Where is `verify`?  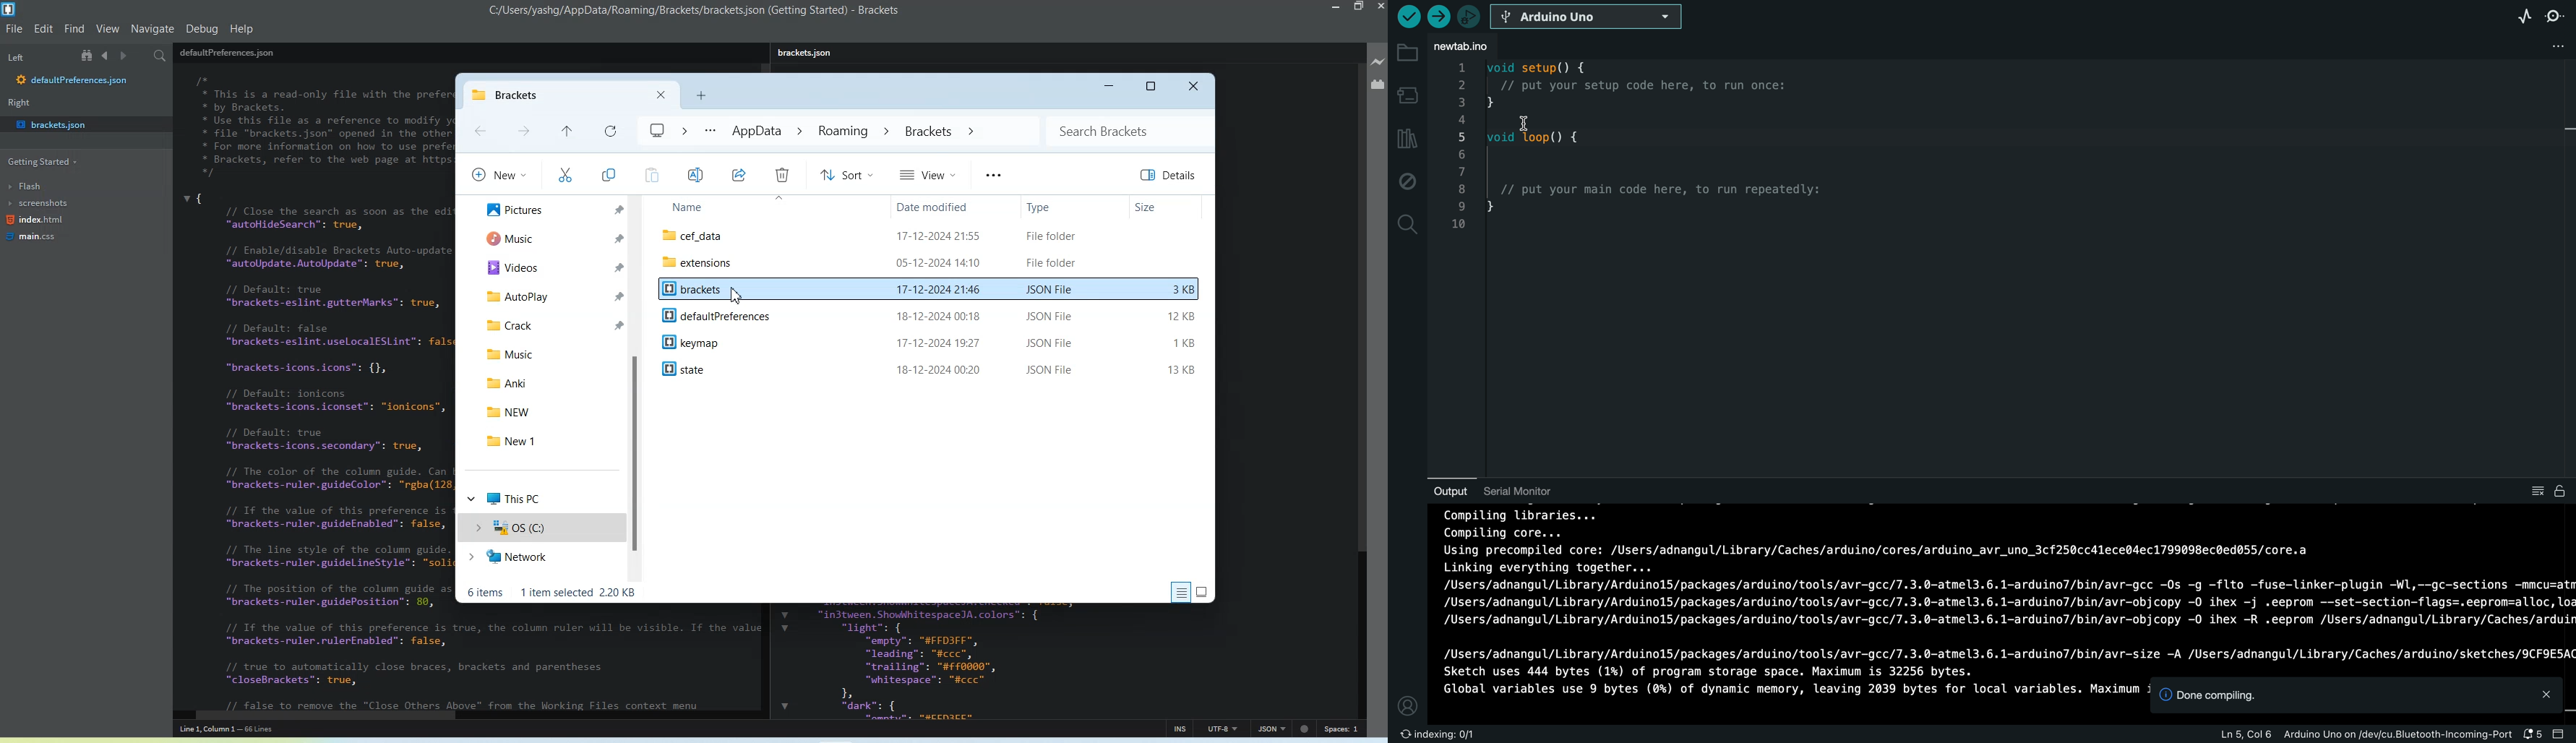 verify is located at coordinates (1408, 17).